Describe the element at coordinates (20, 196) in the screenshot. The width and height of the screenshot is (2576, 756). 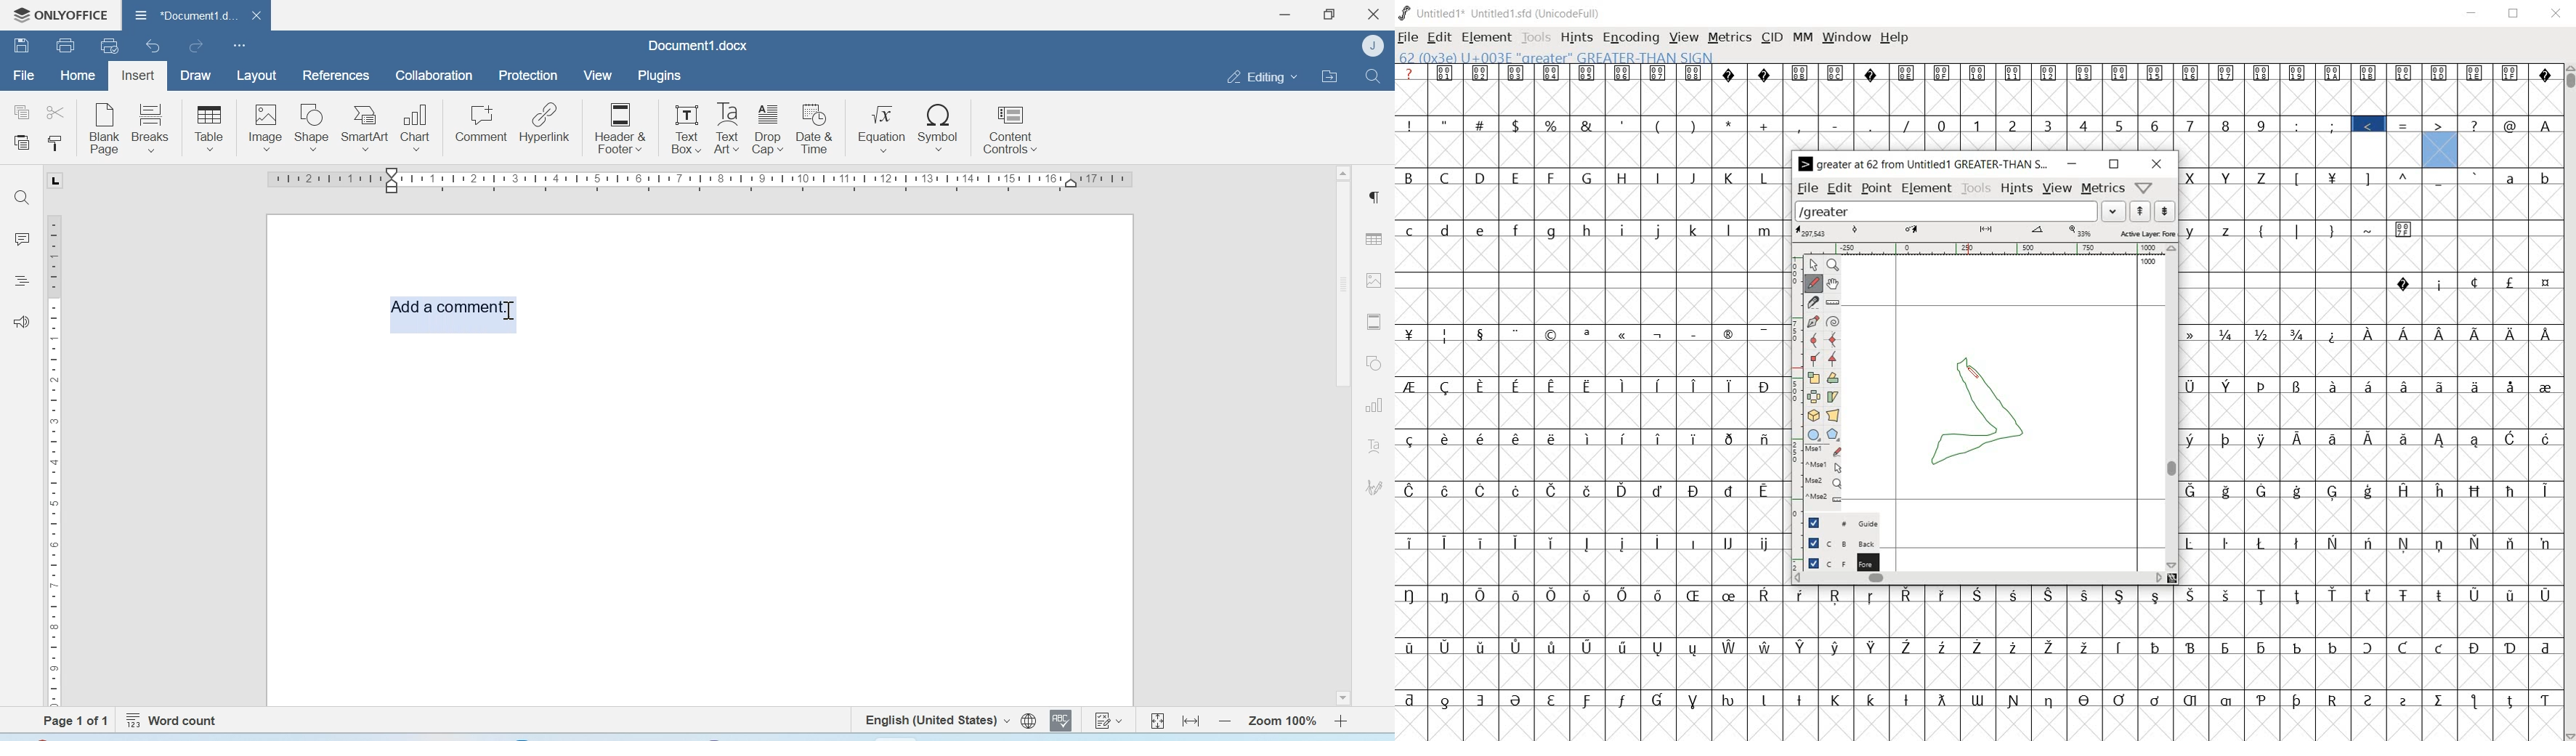
I see `Find` at that location.